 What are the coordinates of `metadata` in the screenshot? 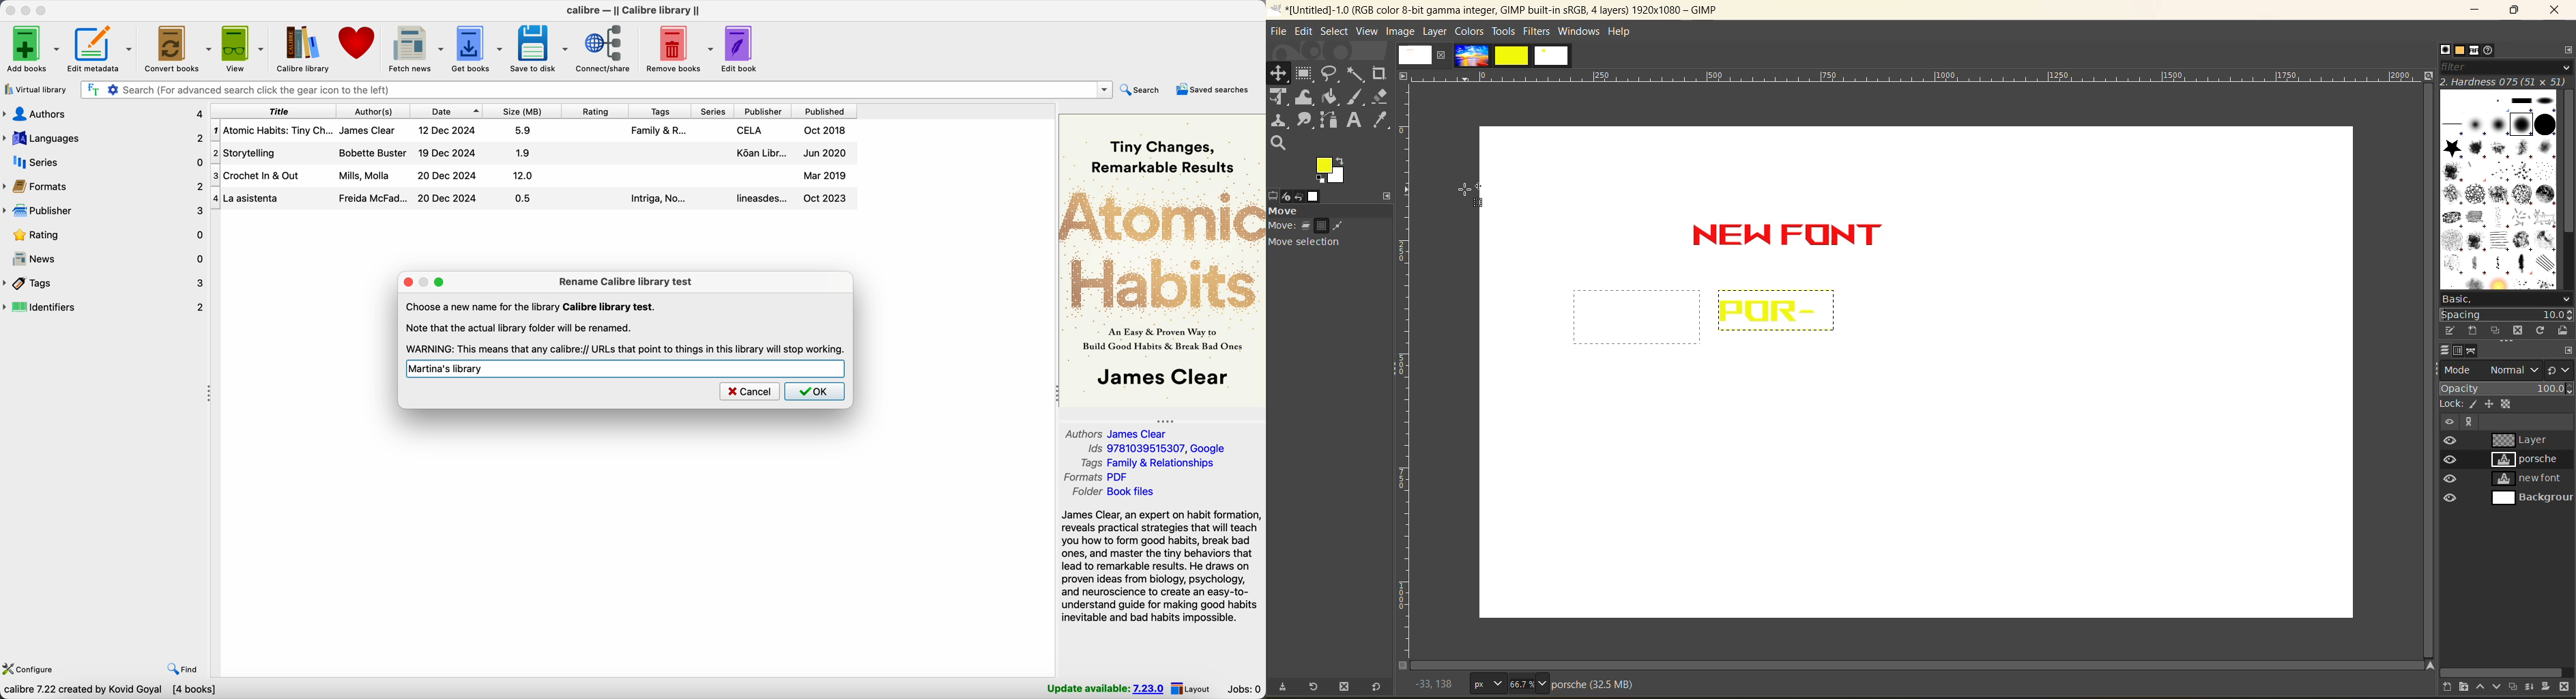 It's located at (1593, 684).